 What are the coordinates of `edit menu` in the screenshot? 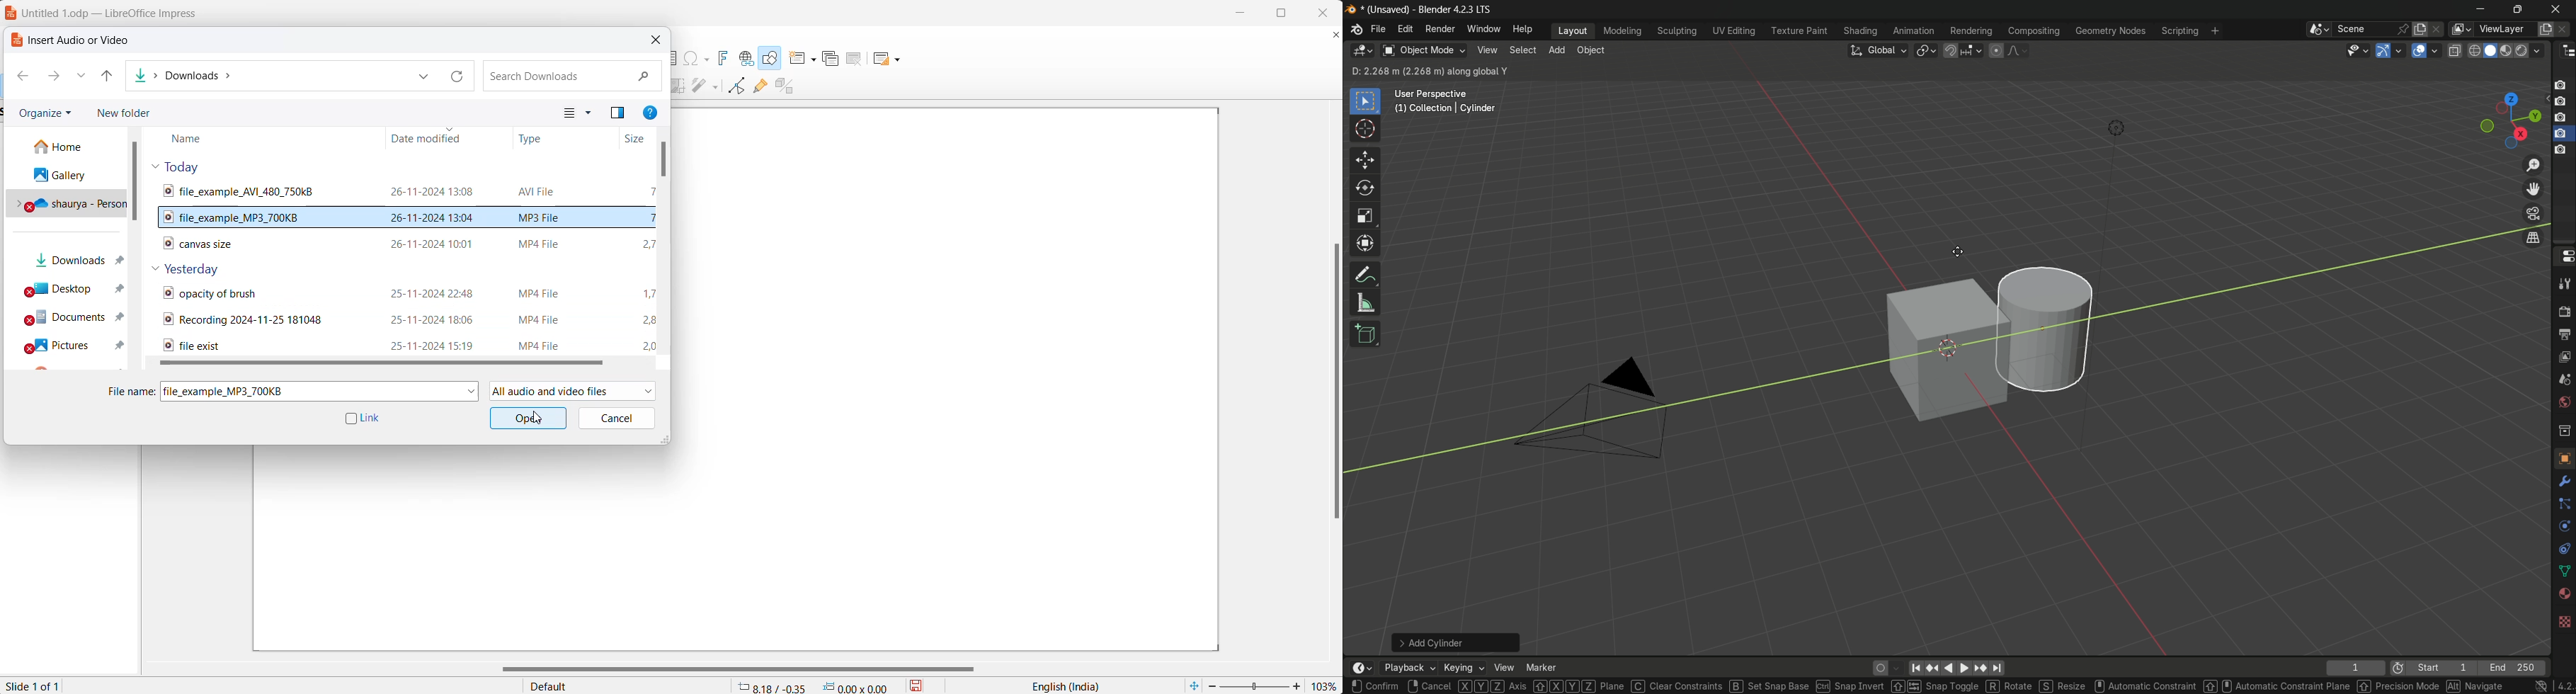 It's located at (1405, 30).